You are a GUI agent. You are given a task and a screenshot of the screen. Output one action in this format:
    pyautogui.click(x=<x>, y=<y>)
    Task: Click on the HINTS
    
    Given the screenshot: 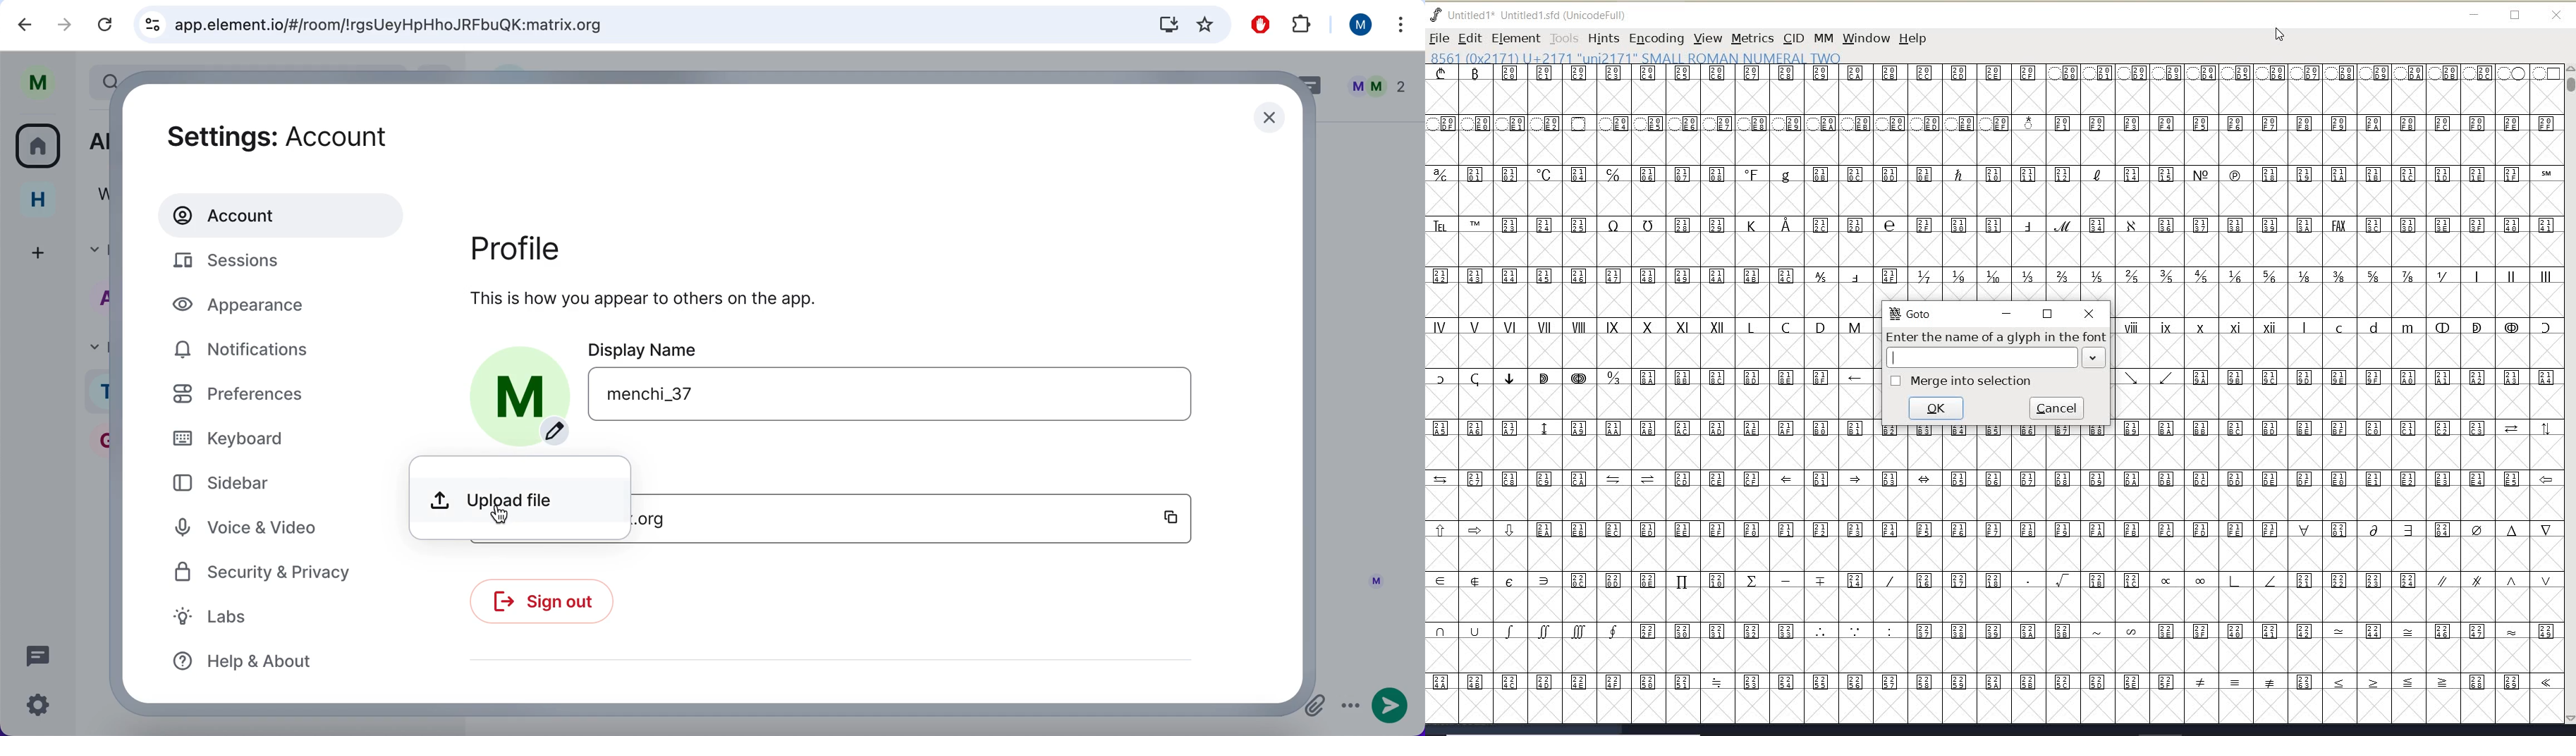 What is the action you would take?
    pyautogui.click(x=1603, y=39)
    